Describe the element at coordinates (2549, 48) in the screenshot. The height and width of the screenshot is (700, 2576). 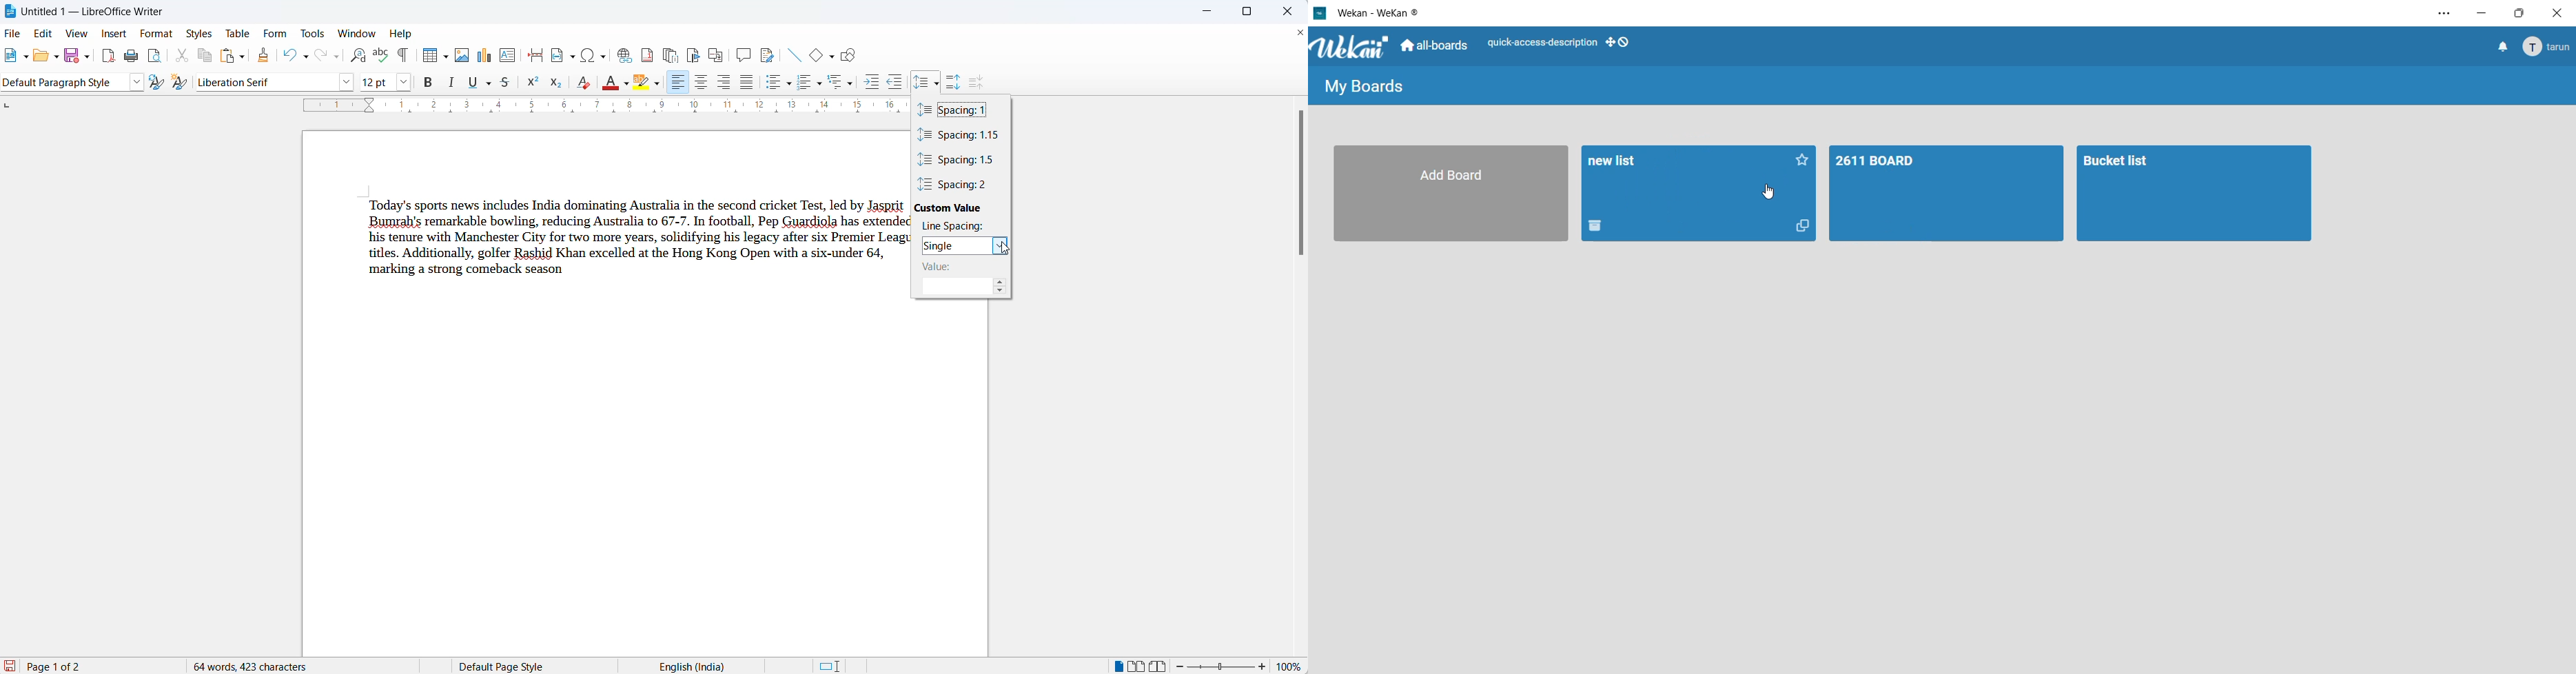
I see `profile` at that location.